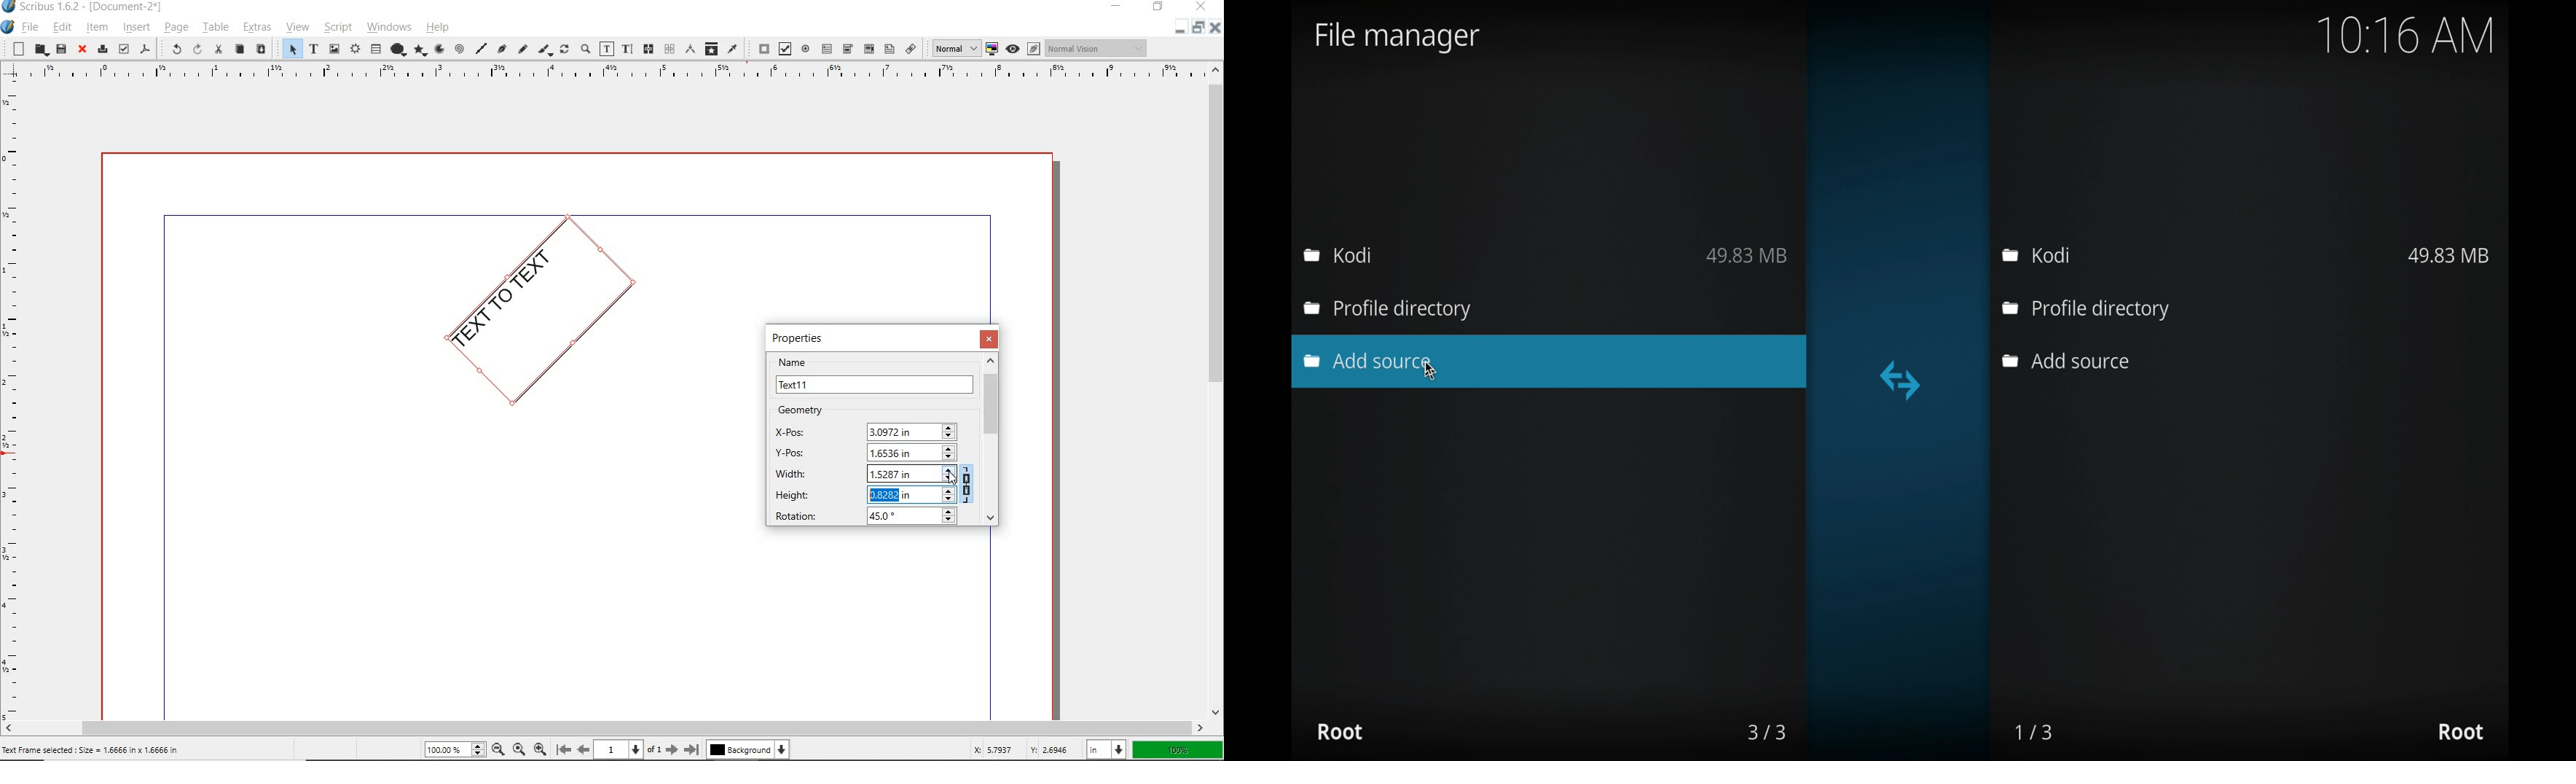 This screenshot has width=2576, height=784. What do you see at coordinates (437, 29) in the screenshot?
I see `help` at bounding box center [437, 29].